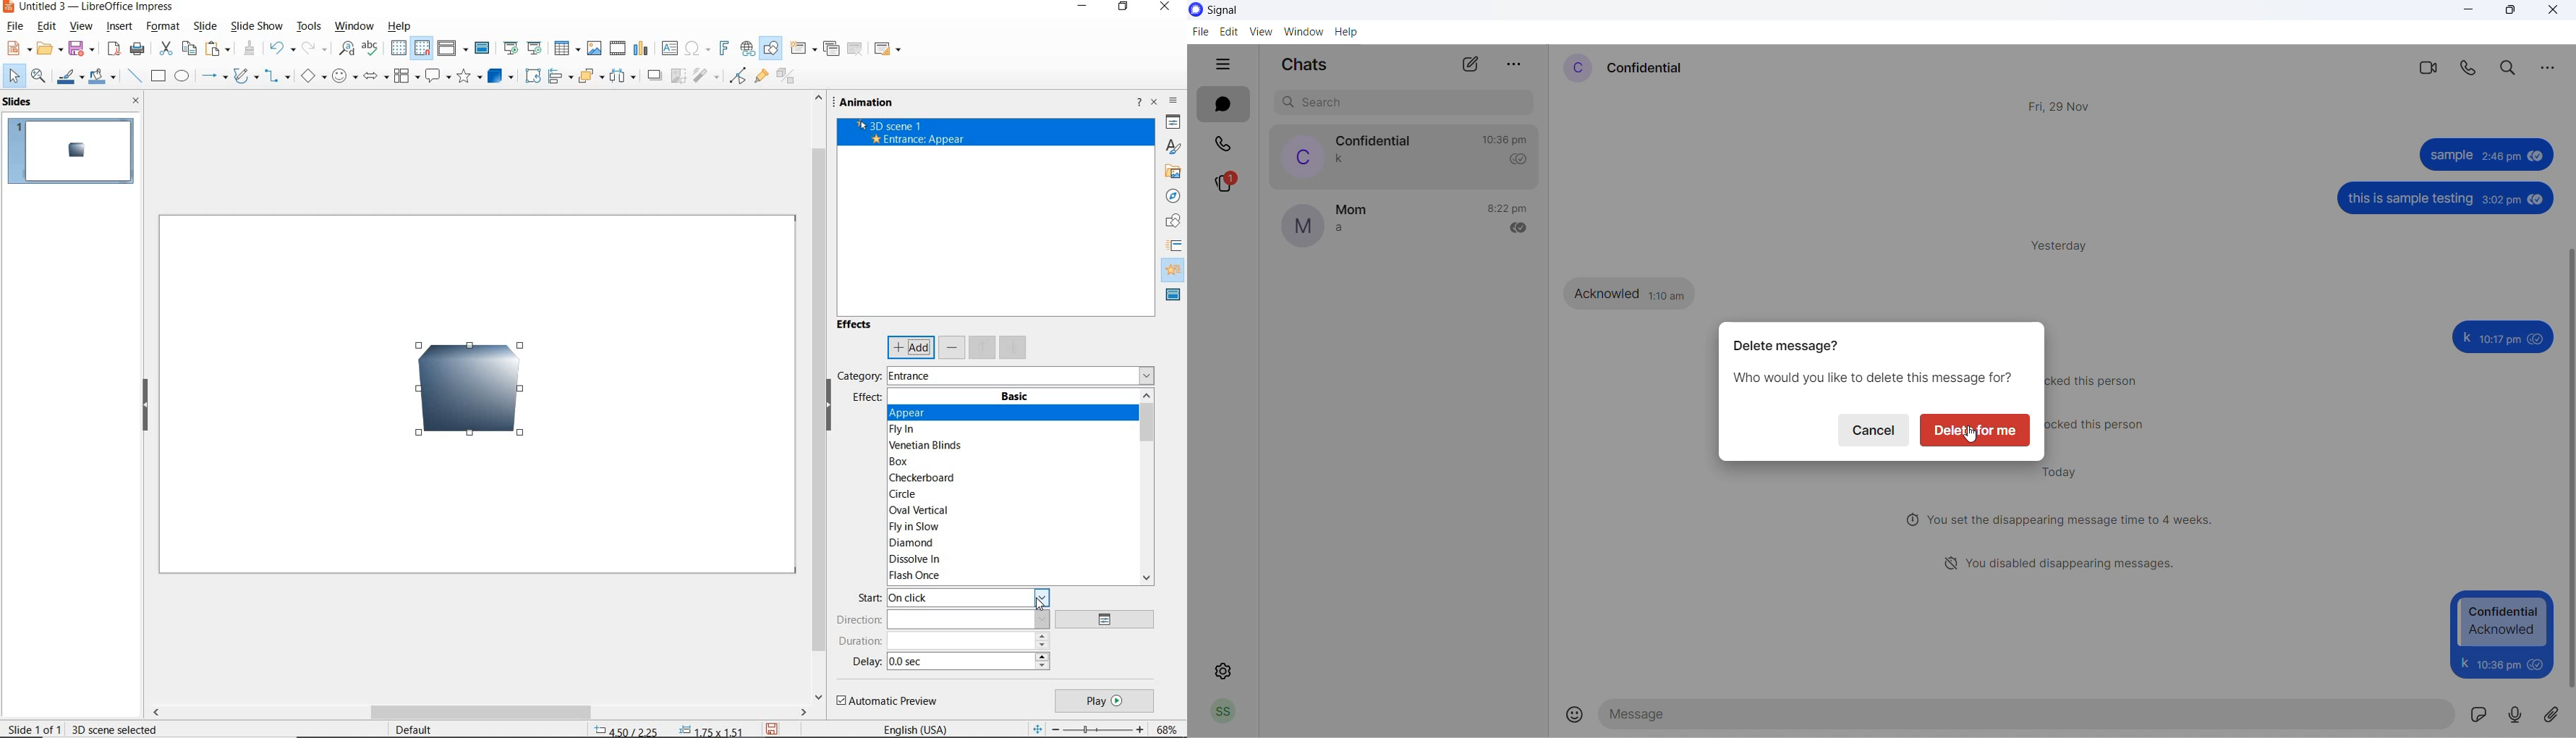 The height and width of the screenshot is (756, 2576). Describe the element at coordinates (312, 78) in the screenshot. I see `basic shapes` at that location.